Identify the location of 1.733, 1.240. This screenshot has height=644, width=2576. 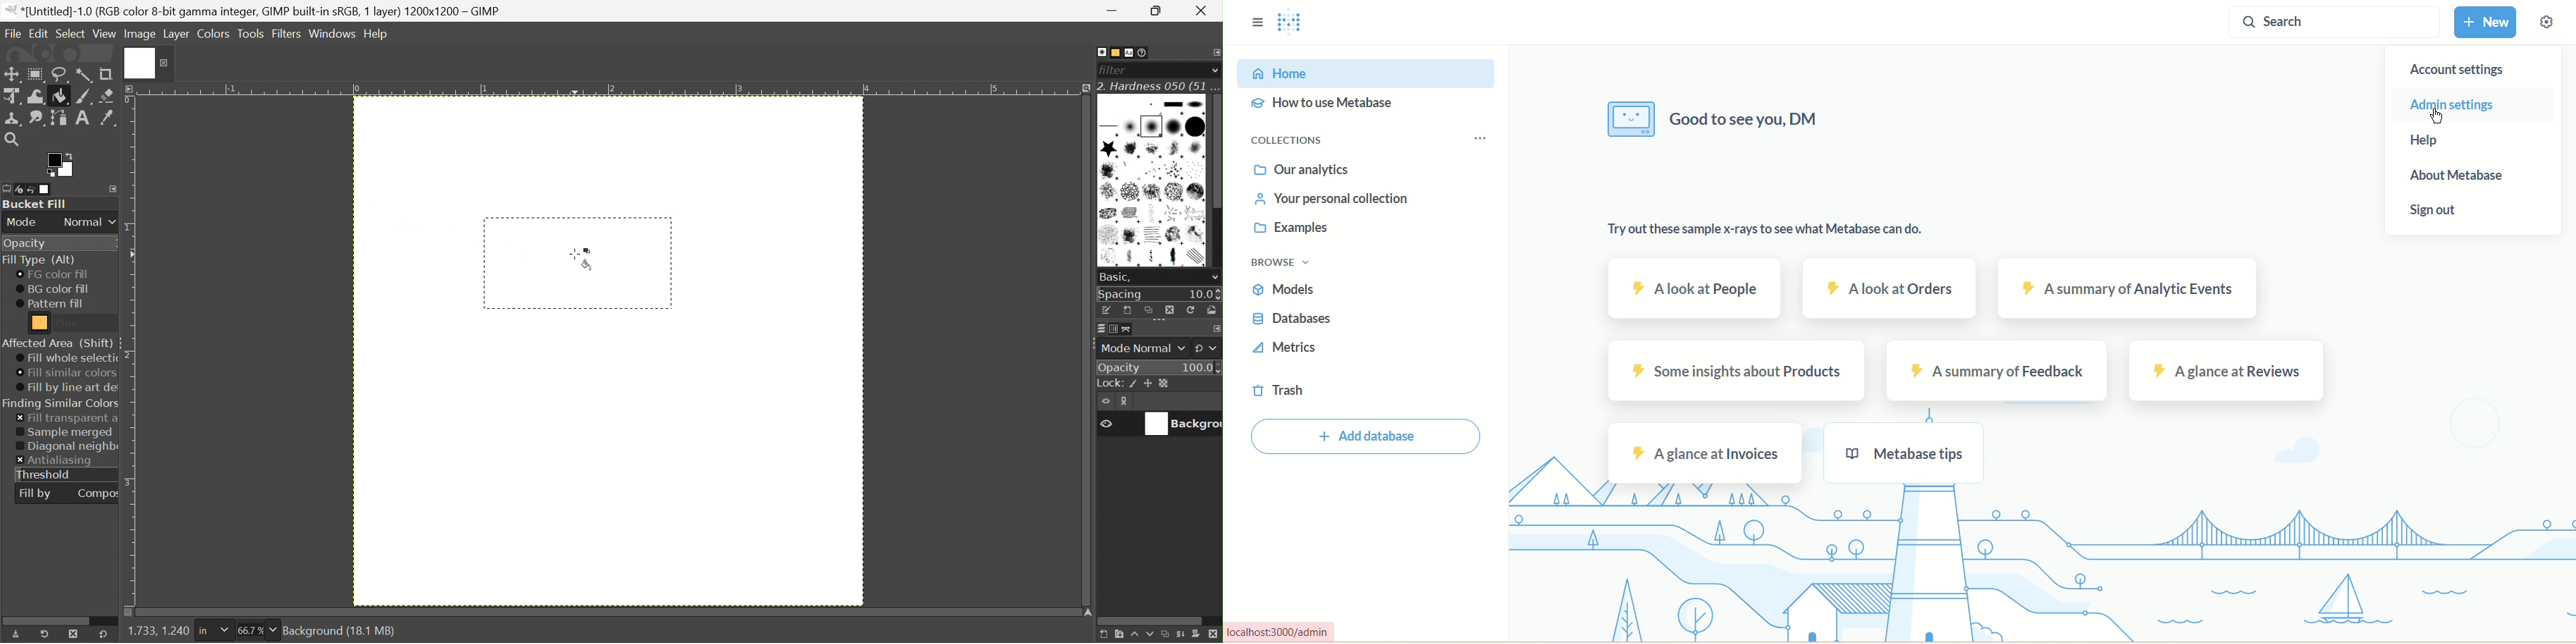
(157, 632).